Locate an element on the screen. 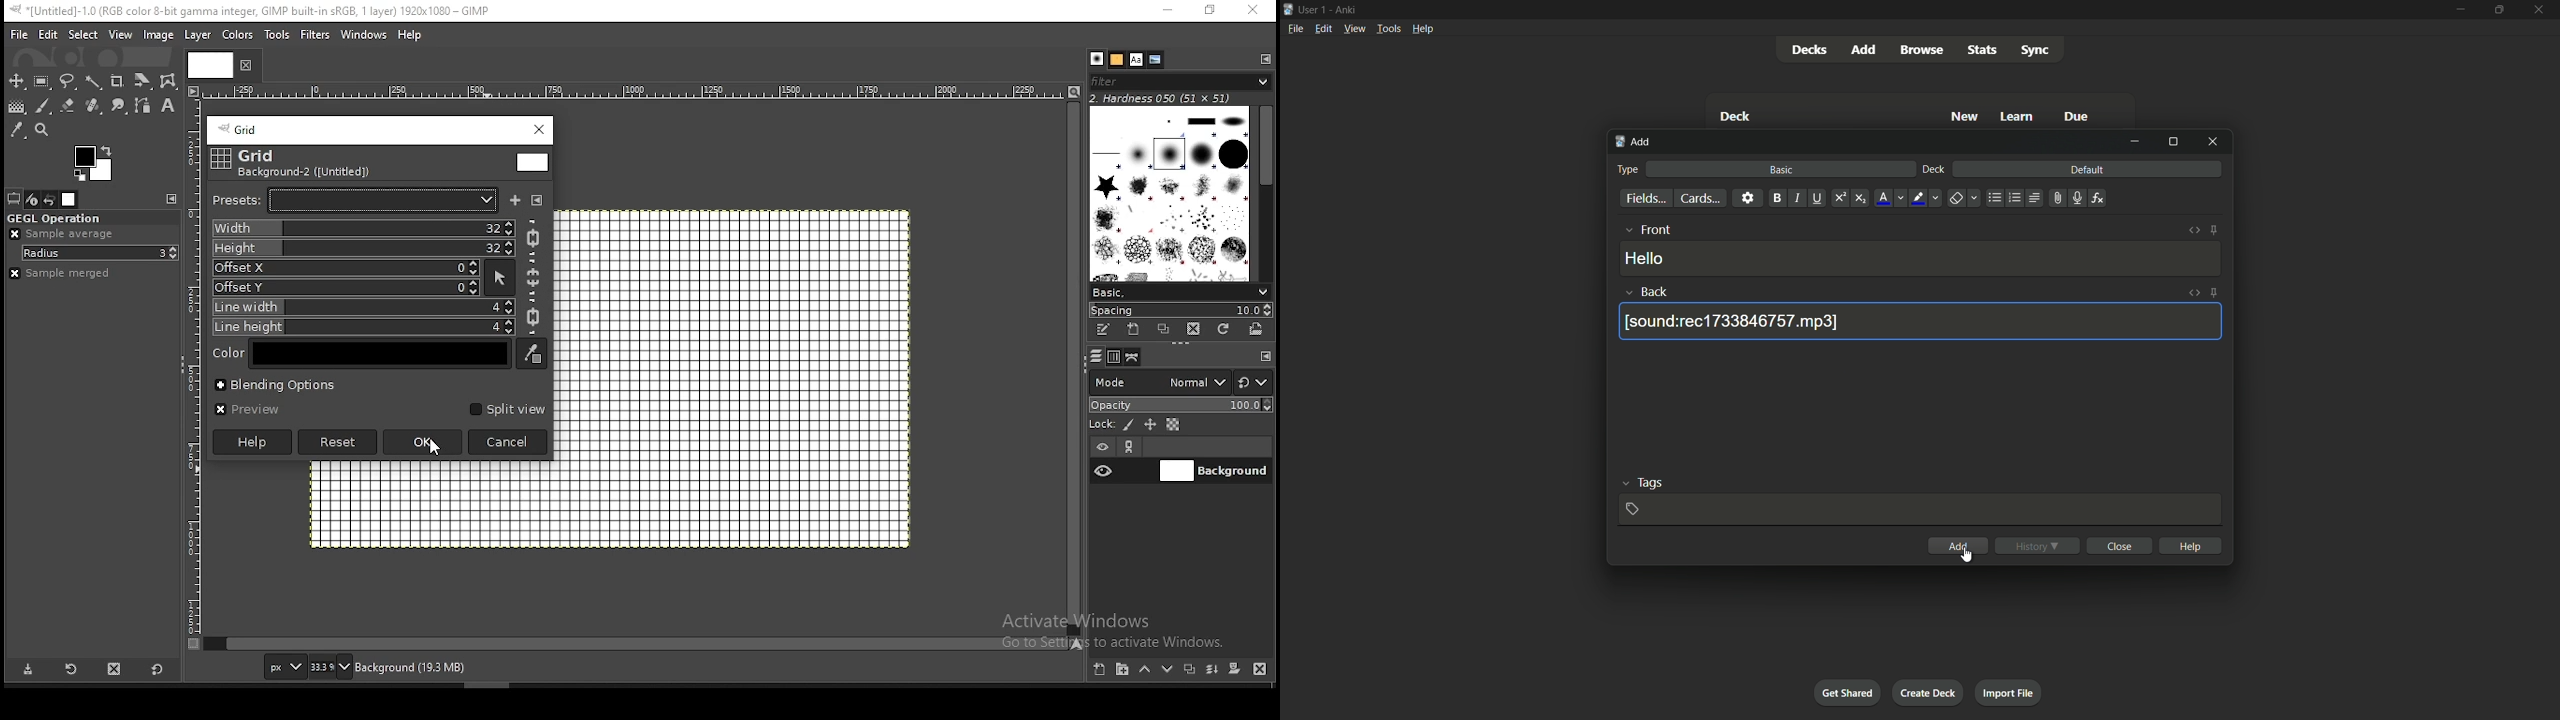 The height and width of the screenshot is (728, 2576). close window is located at coordinates (2213, 142).